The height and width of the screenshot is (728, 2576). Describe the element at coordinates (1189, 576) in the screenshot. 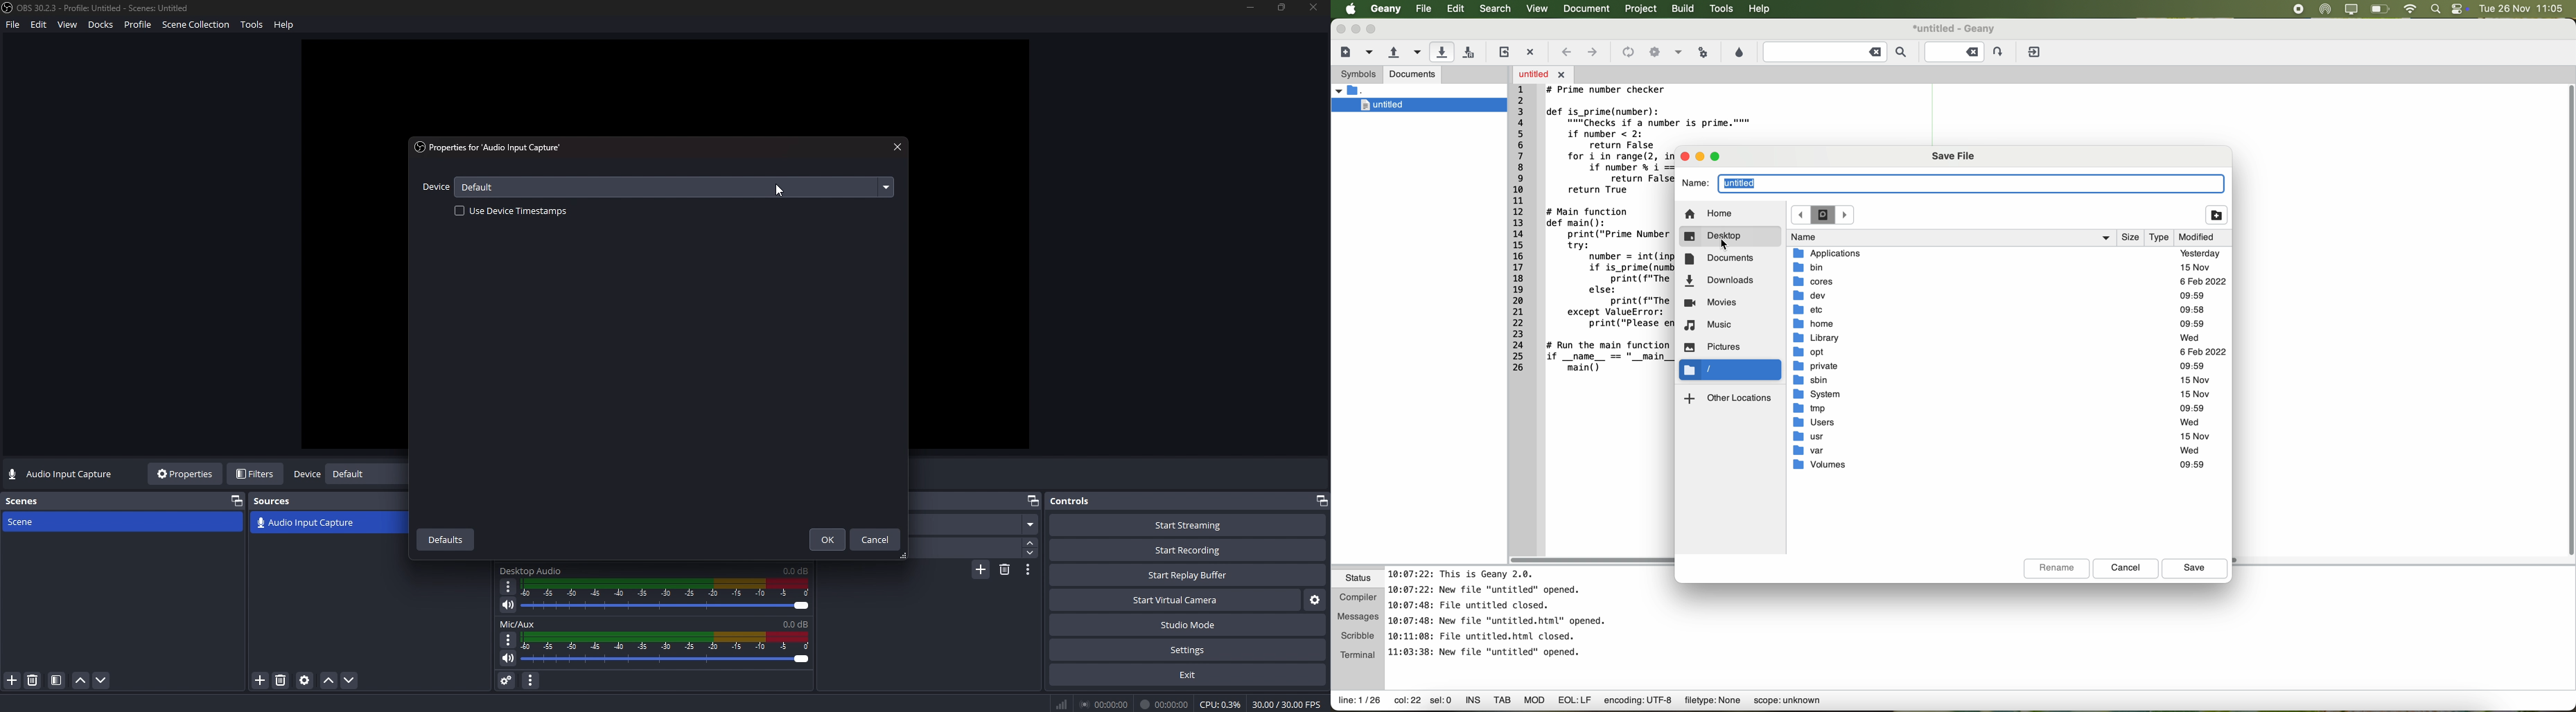

I see `start replay buffer` at that location.